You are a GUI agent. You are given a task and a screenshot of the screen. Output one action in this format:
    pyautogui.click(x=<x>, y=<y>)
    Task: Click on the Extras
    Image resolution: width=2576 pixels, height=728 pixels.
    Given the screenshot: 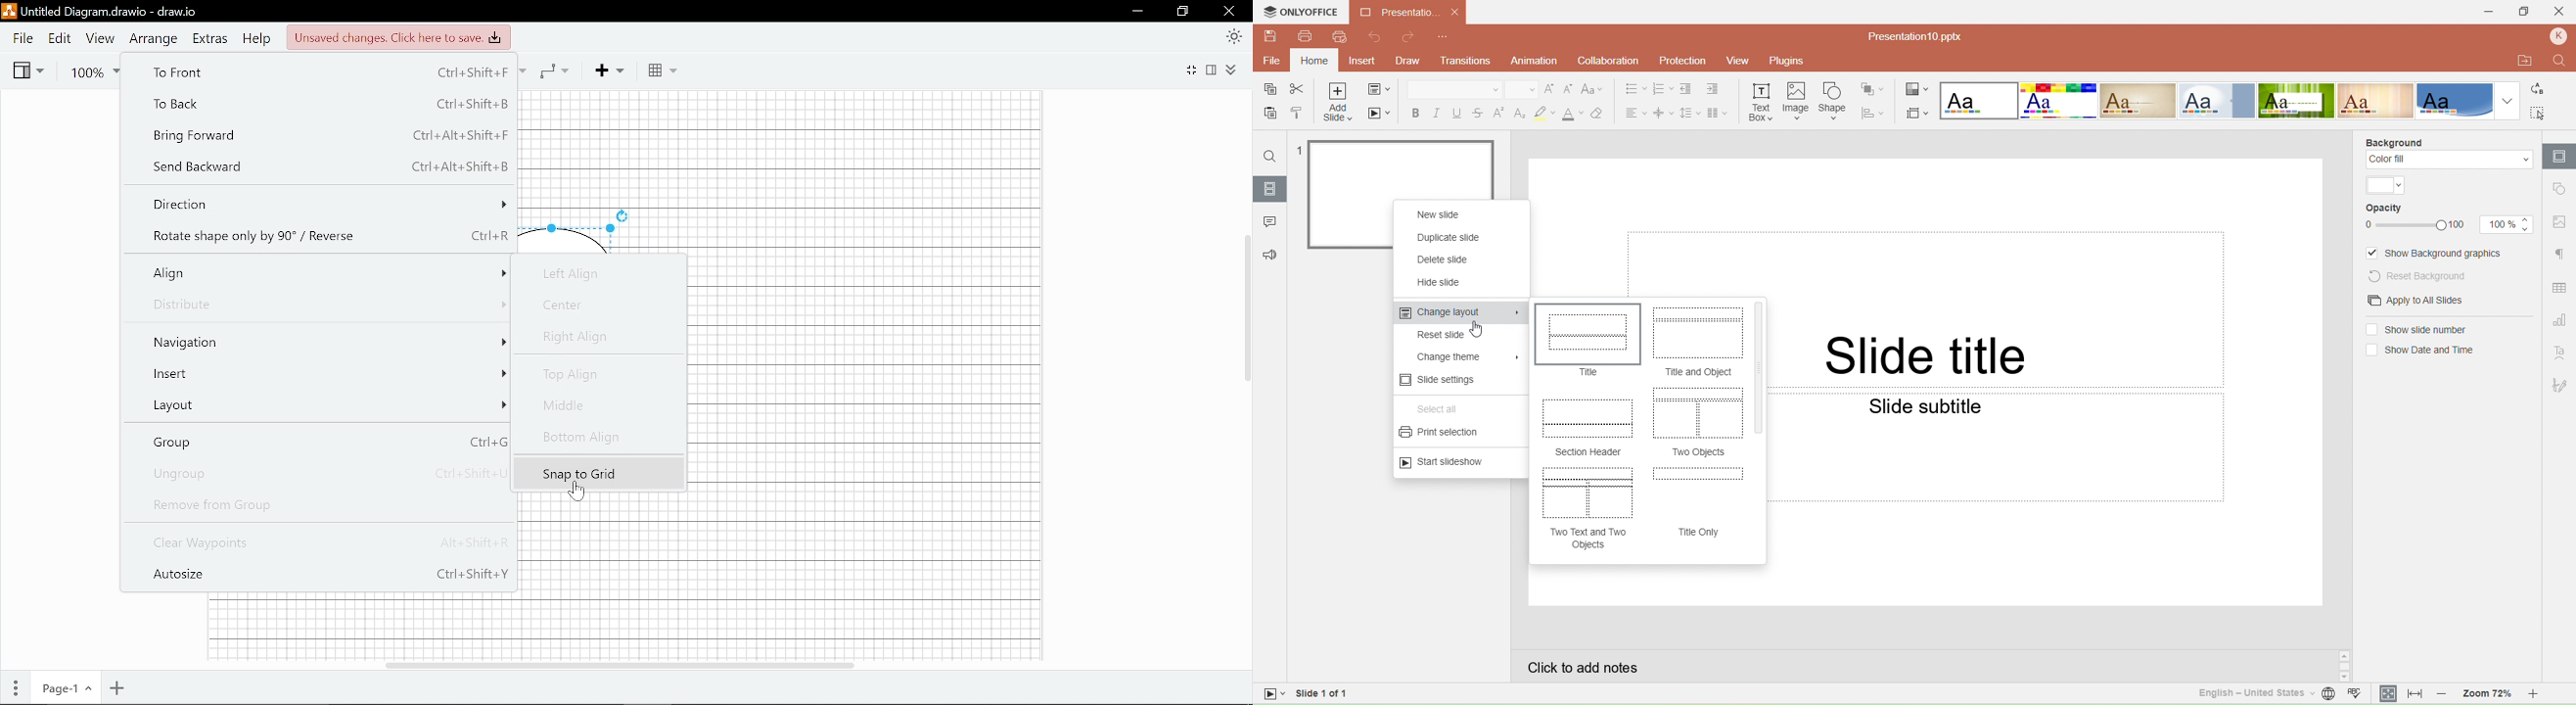 What is the action you would take?
    pyautogui.click(x=211, y=40)
    